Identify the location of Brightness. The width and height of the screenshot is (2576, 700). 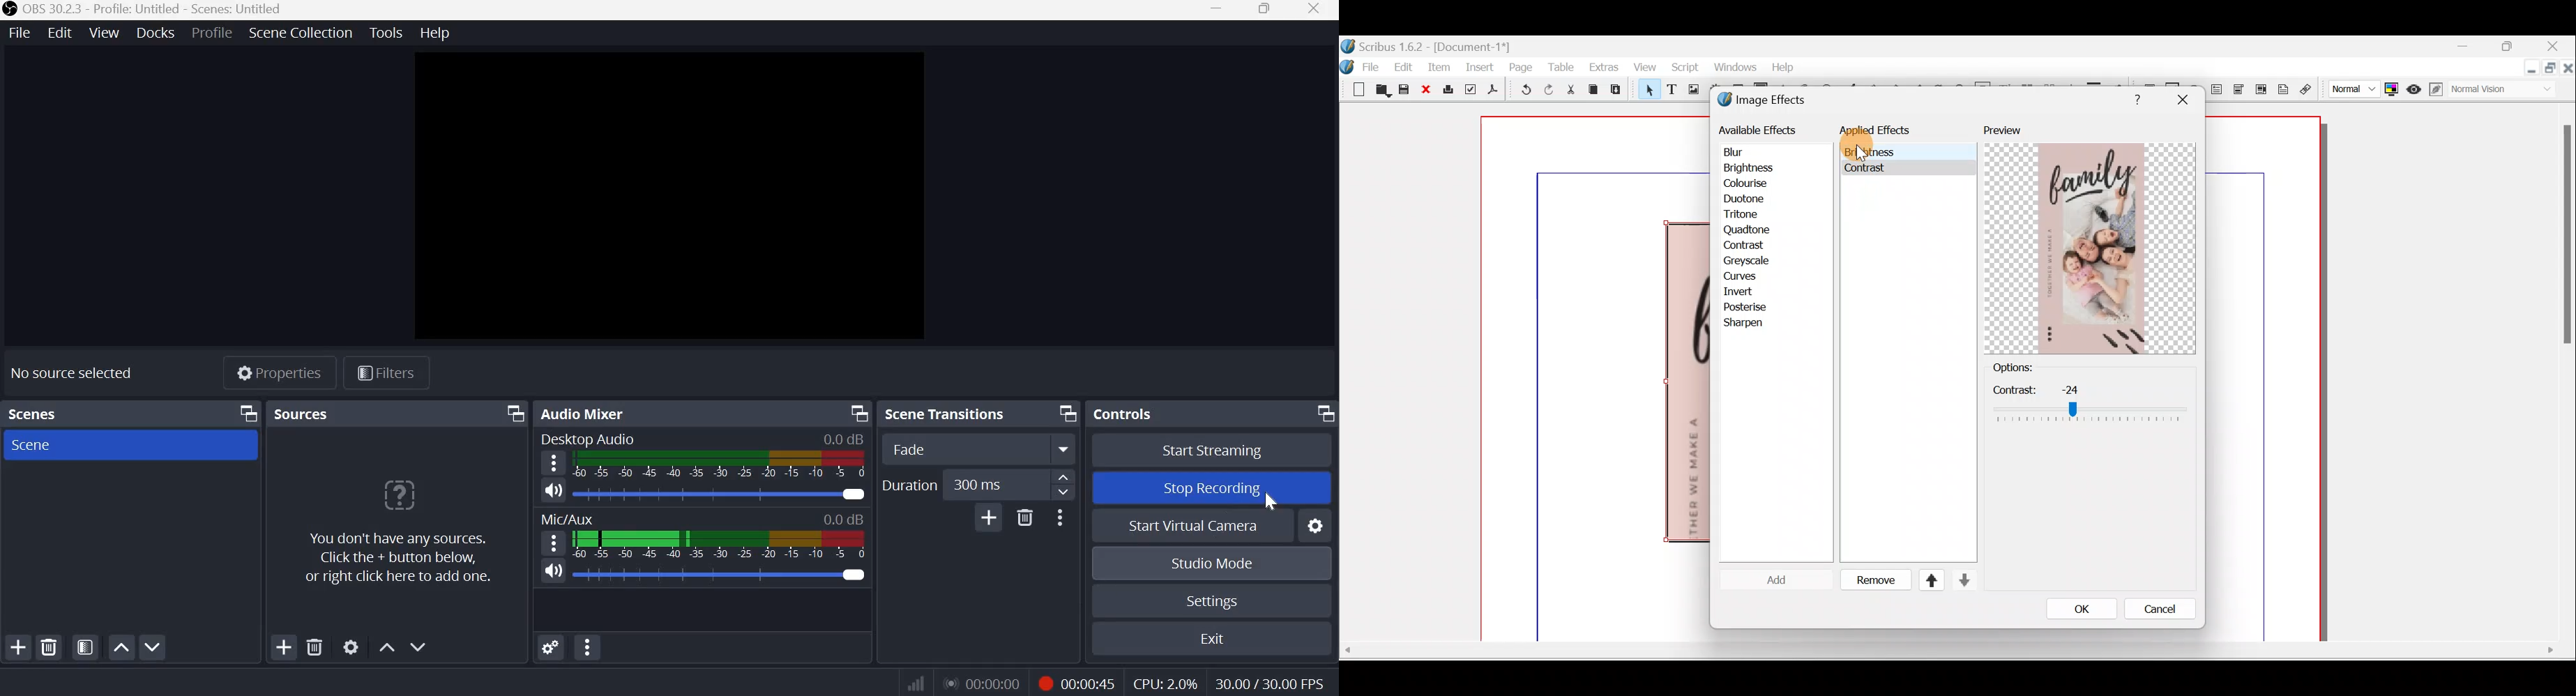
(1765, 167).